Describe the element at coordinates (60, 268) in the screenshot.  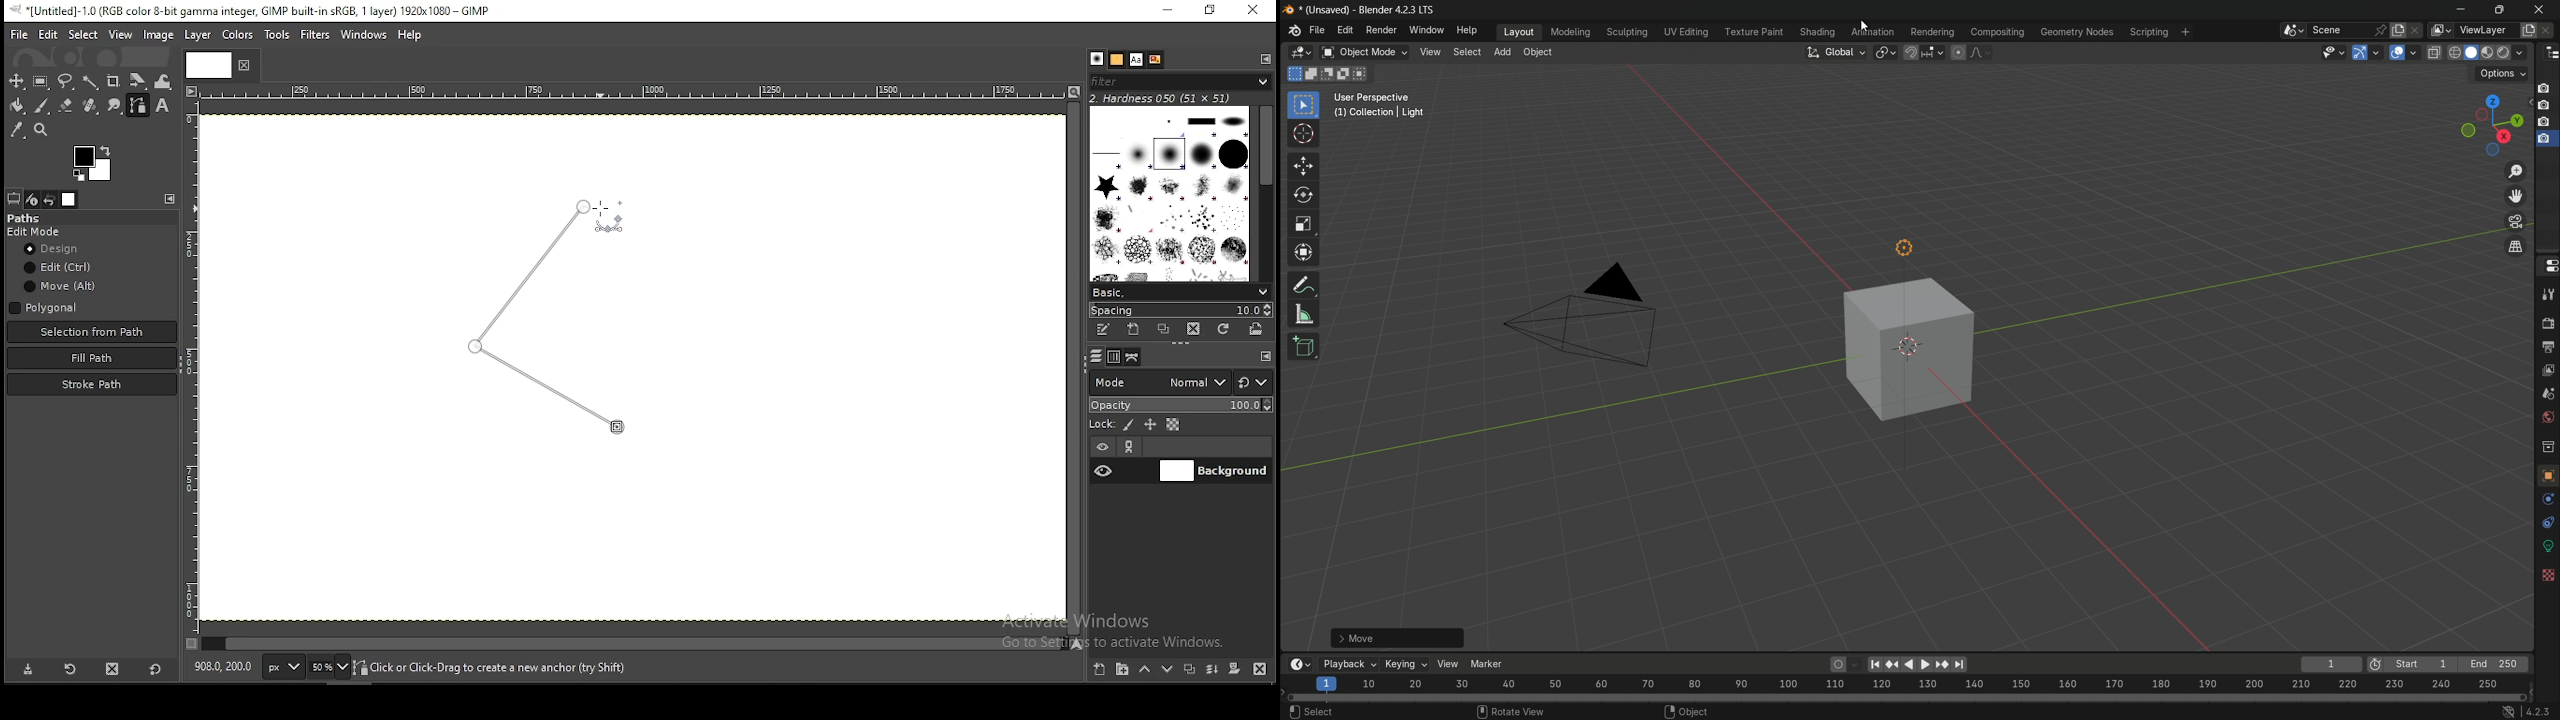
I see `edit` at that location.